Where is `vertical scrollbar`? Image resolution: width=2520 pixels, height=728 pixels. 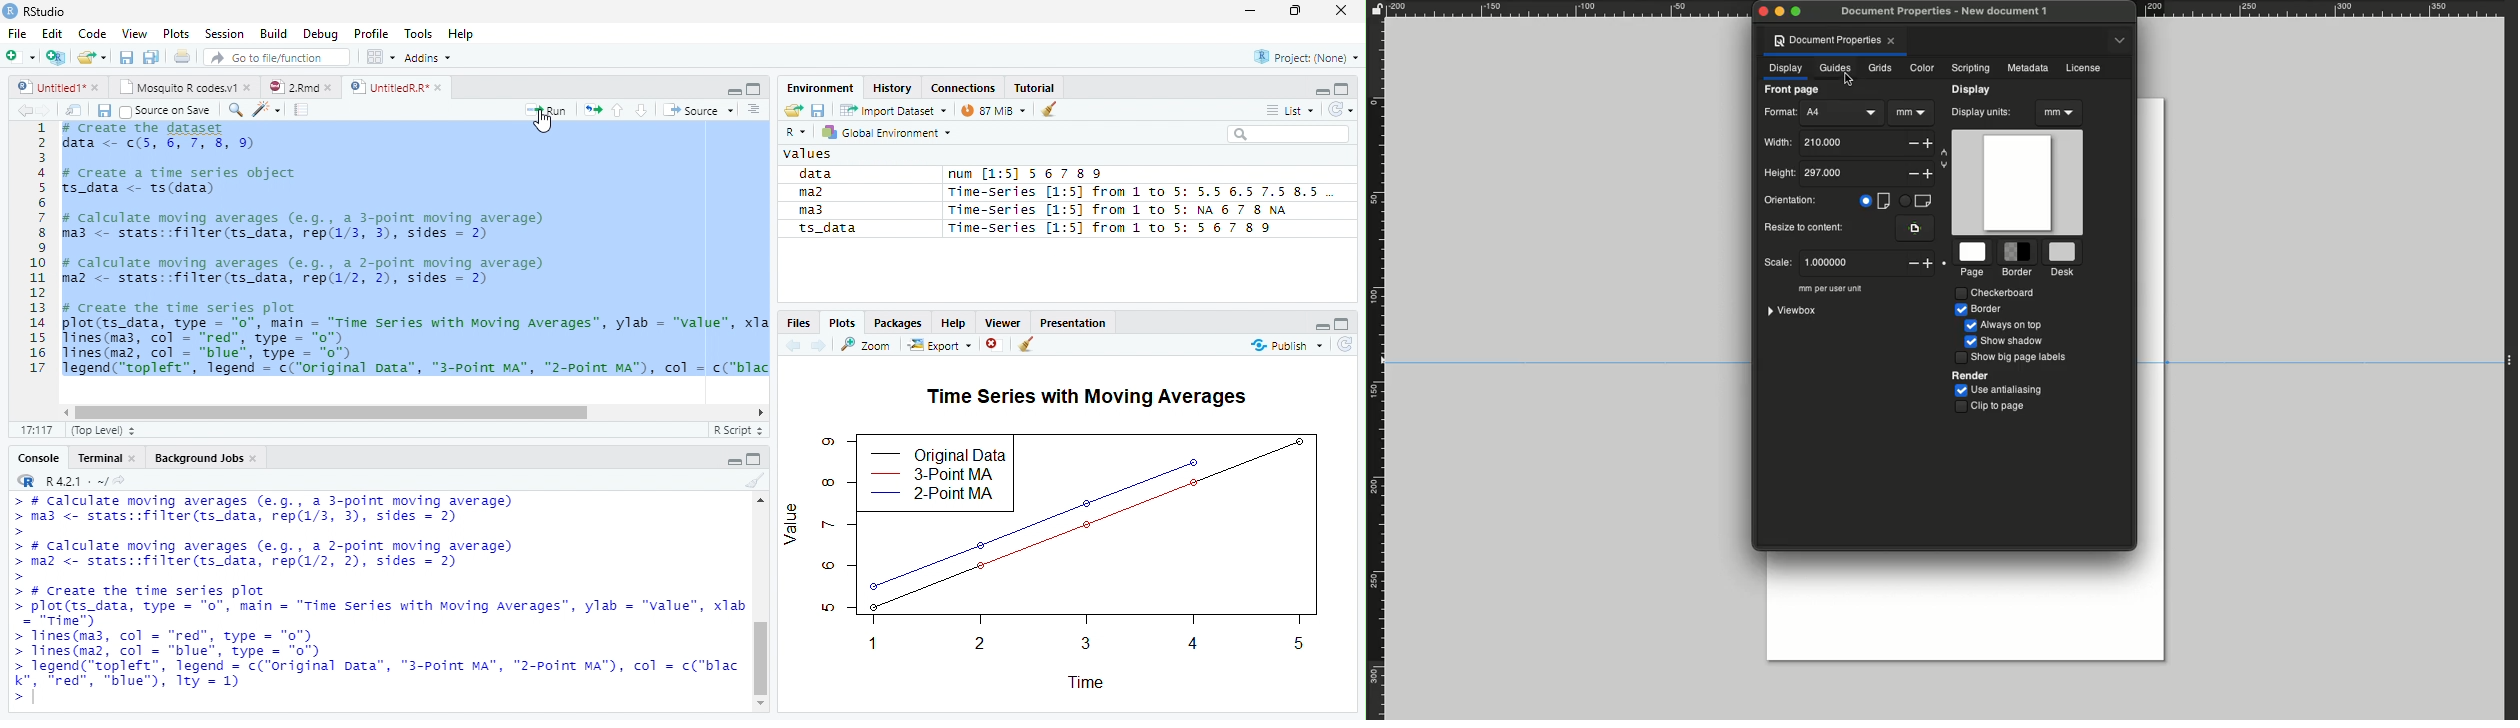
vertical scrollbar is located at coordinates (761, 619).